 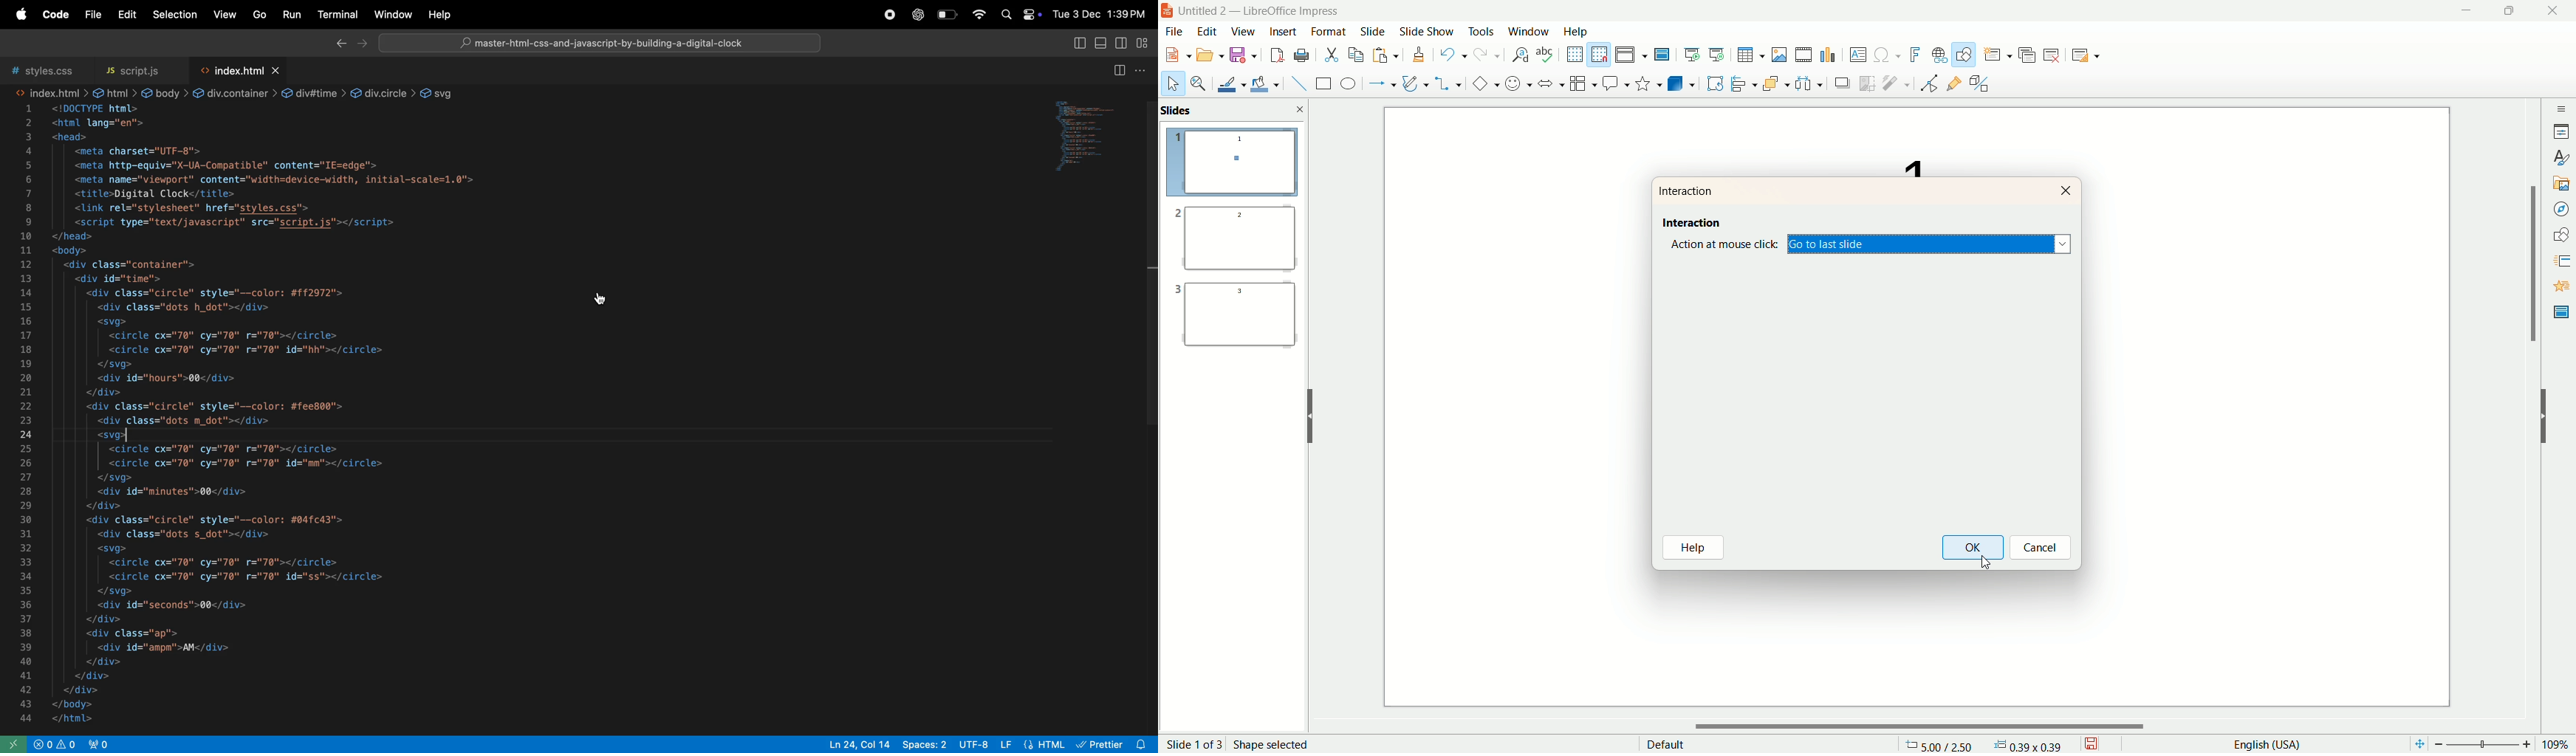 I want to click on ok, so click(x=1976, y=548).